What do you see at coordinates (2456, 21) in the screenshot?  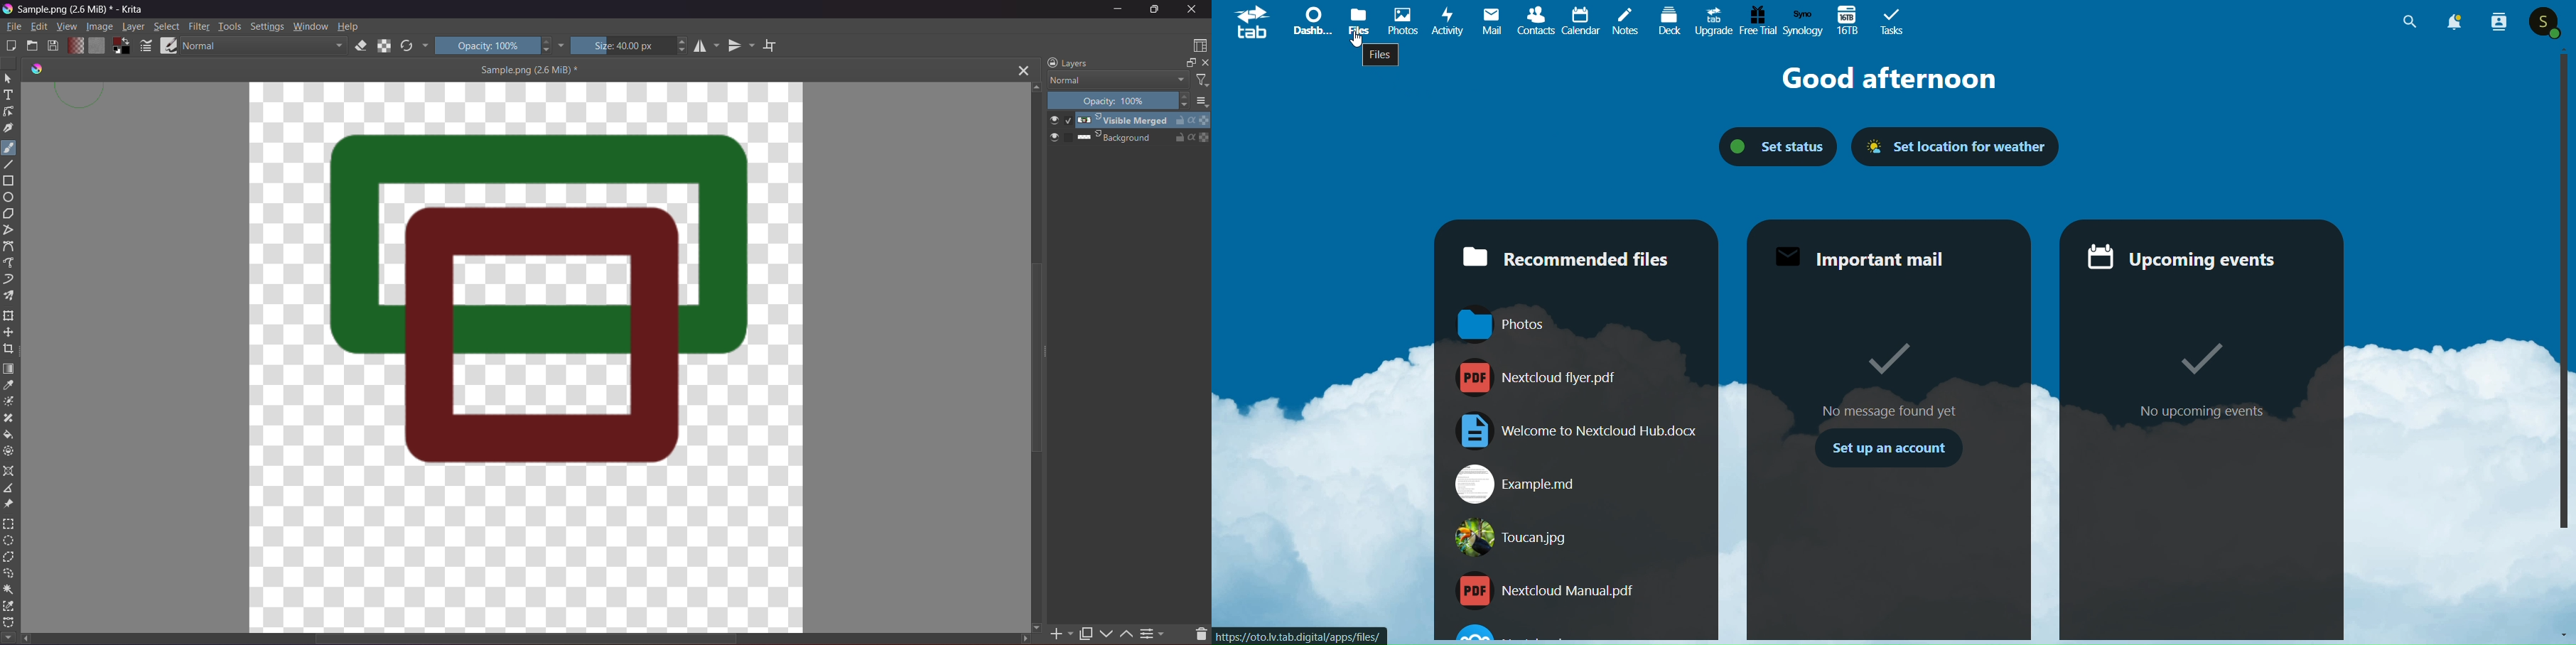 I see `notification` at bounding box center [2456, 21].